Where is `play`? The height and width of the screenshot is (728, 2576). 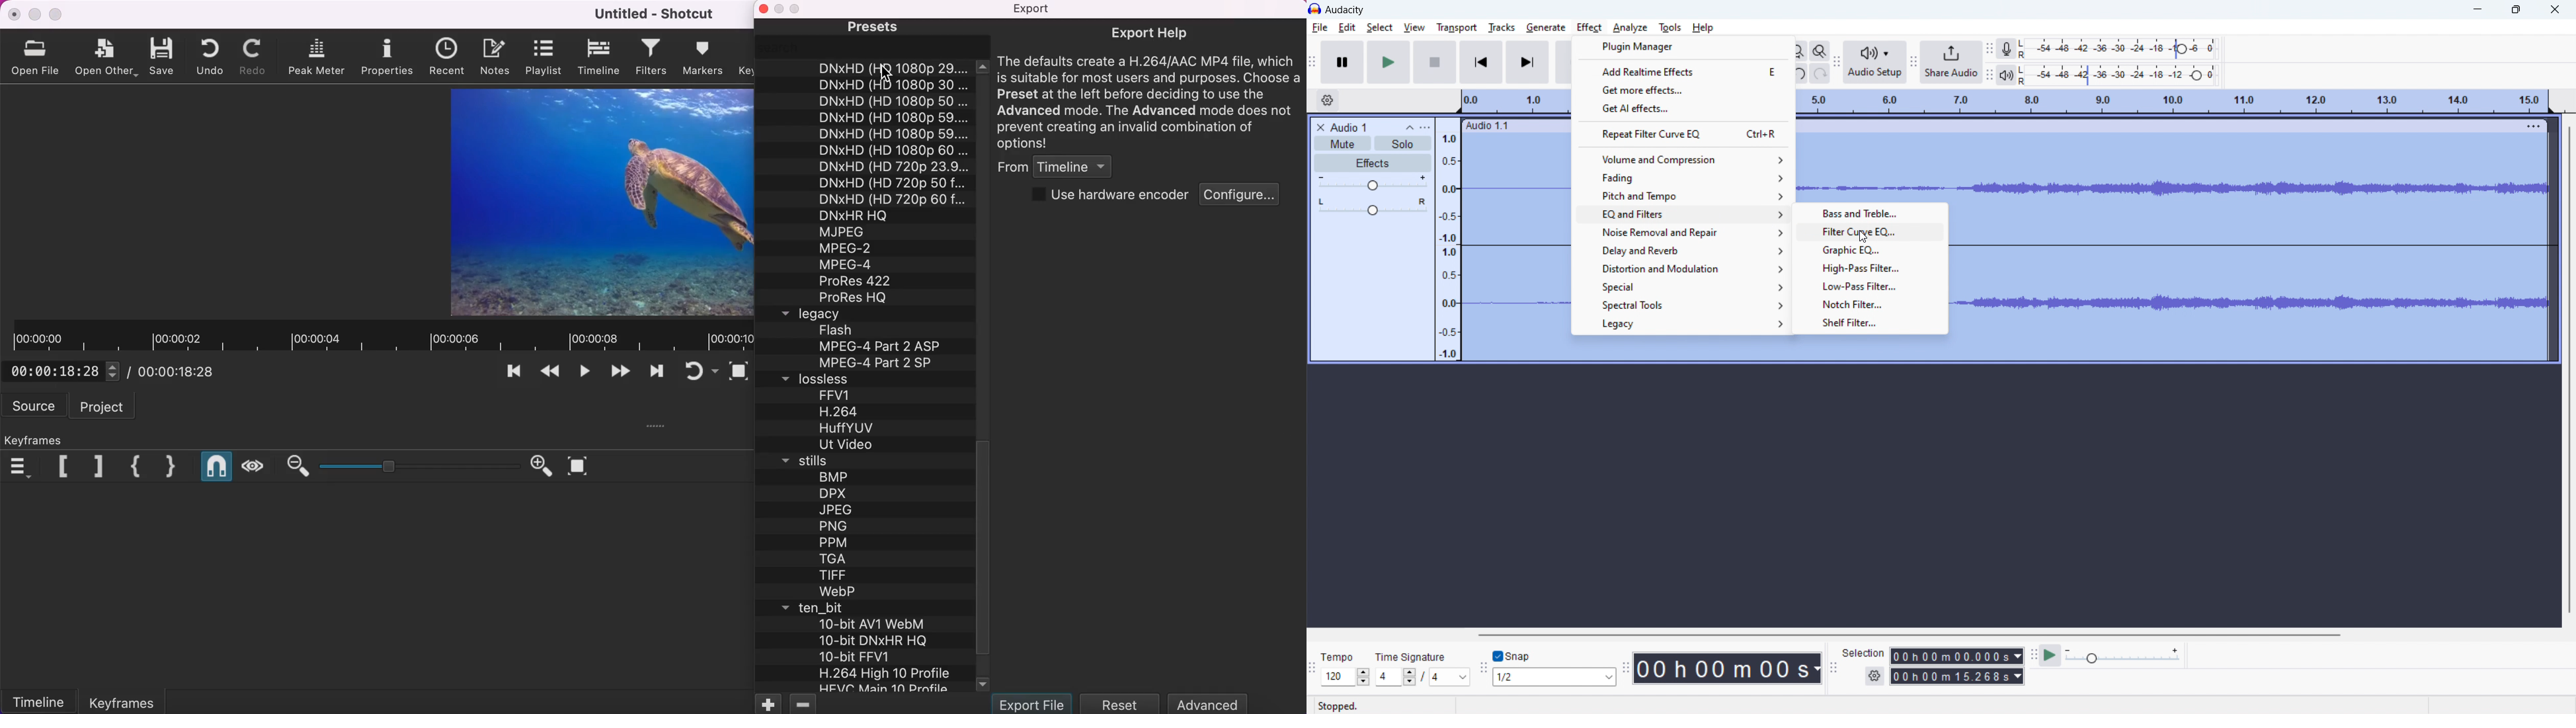
play is located at coordinates (1389, 62).